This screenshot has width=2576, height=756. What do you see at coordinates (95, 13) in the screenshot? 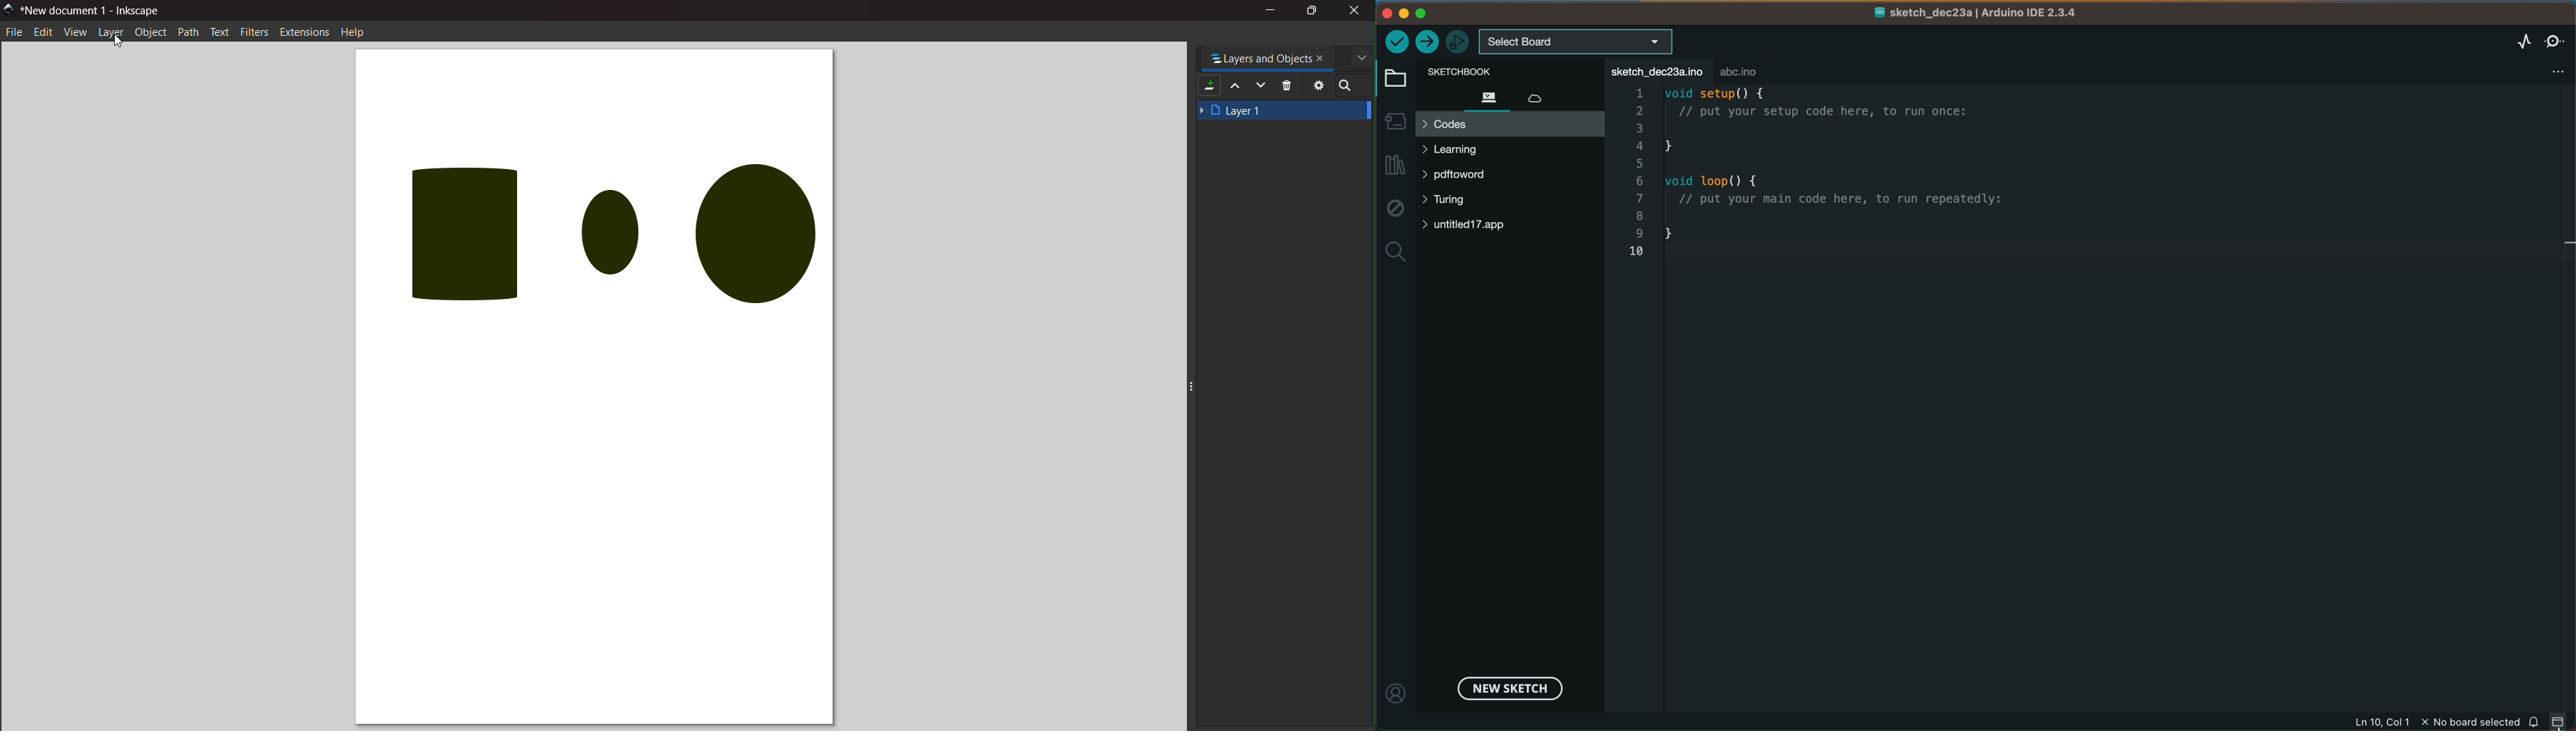
I see `title` at bounding box center [95, 13].